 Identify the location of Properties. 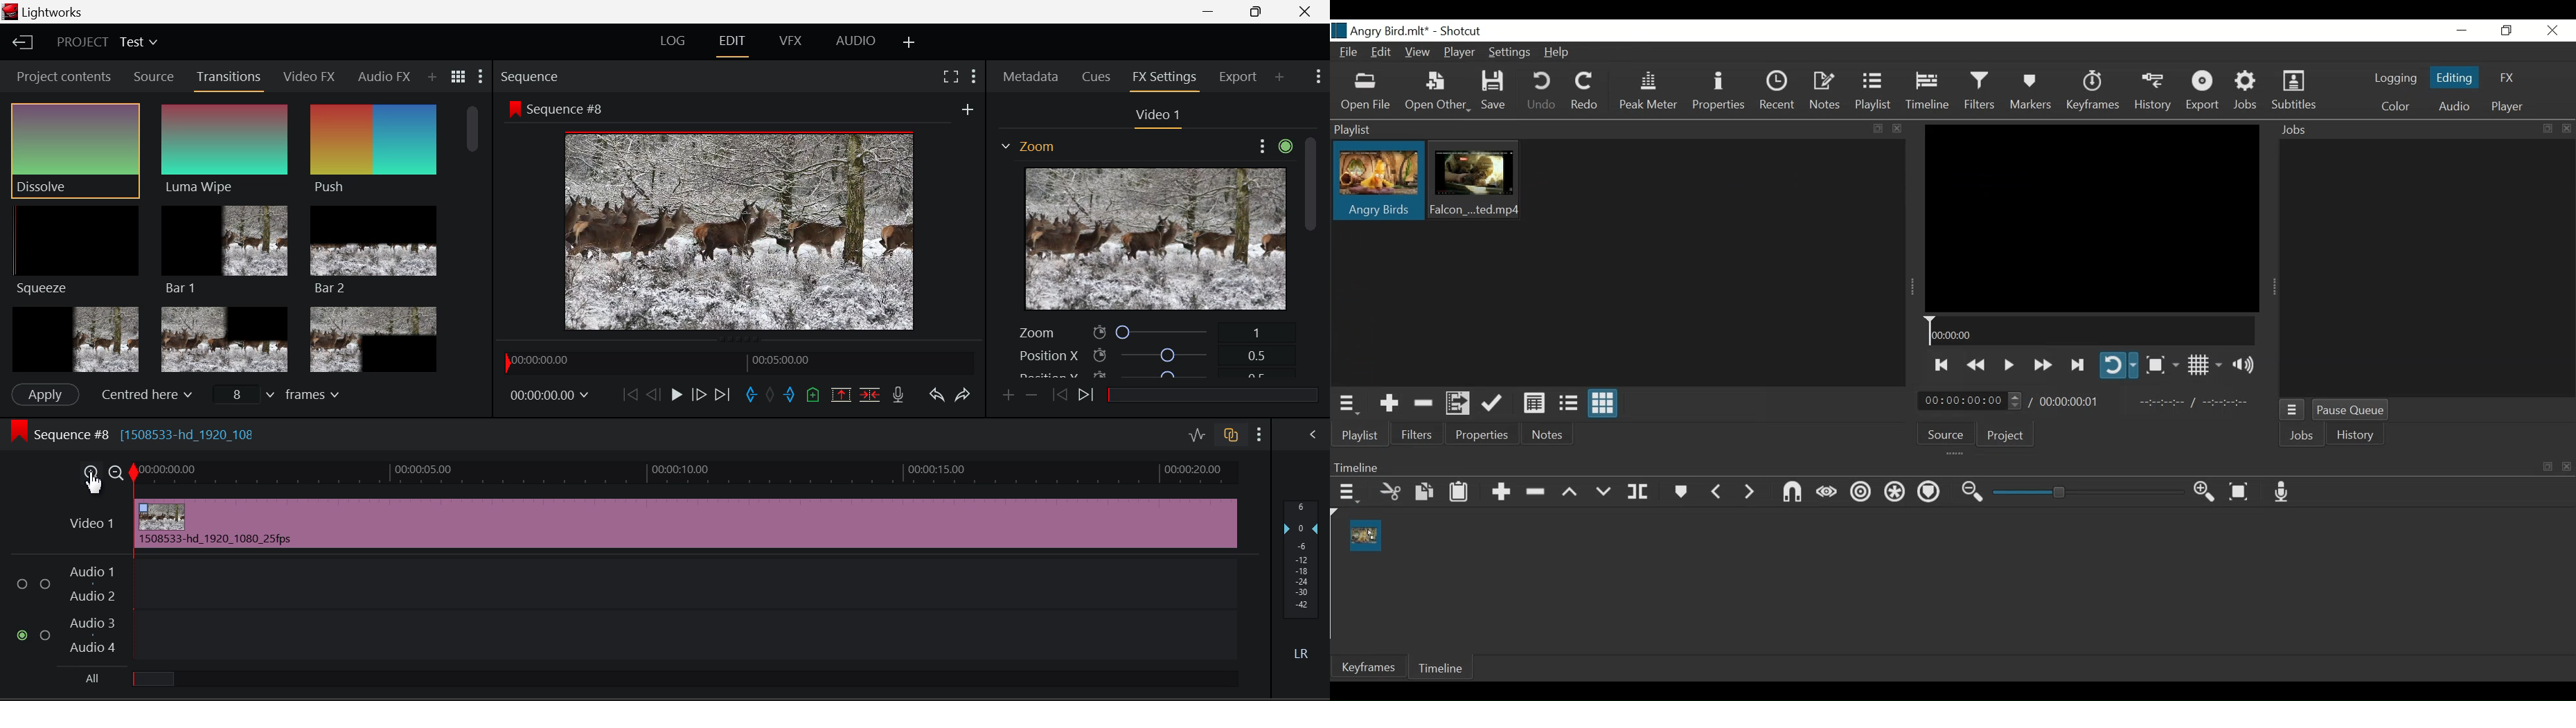
(1720, 93).